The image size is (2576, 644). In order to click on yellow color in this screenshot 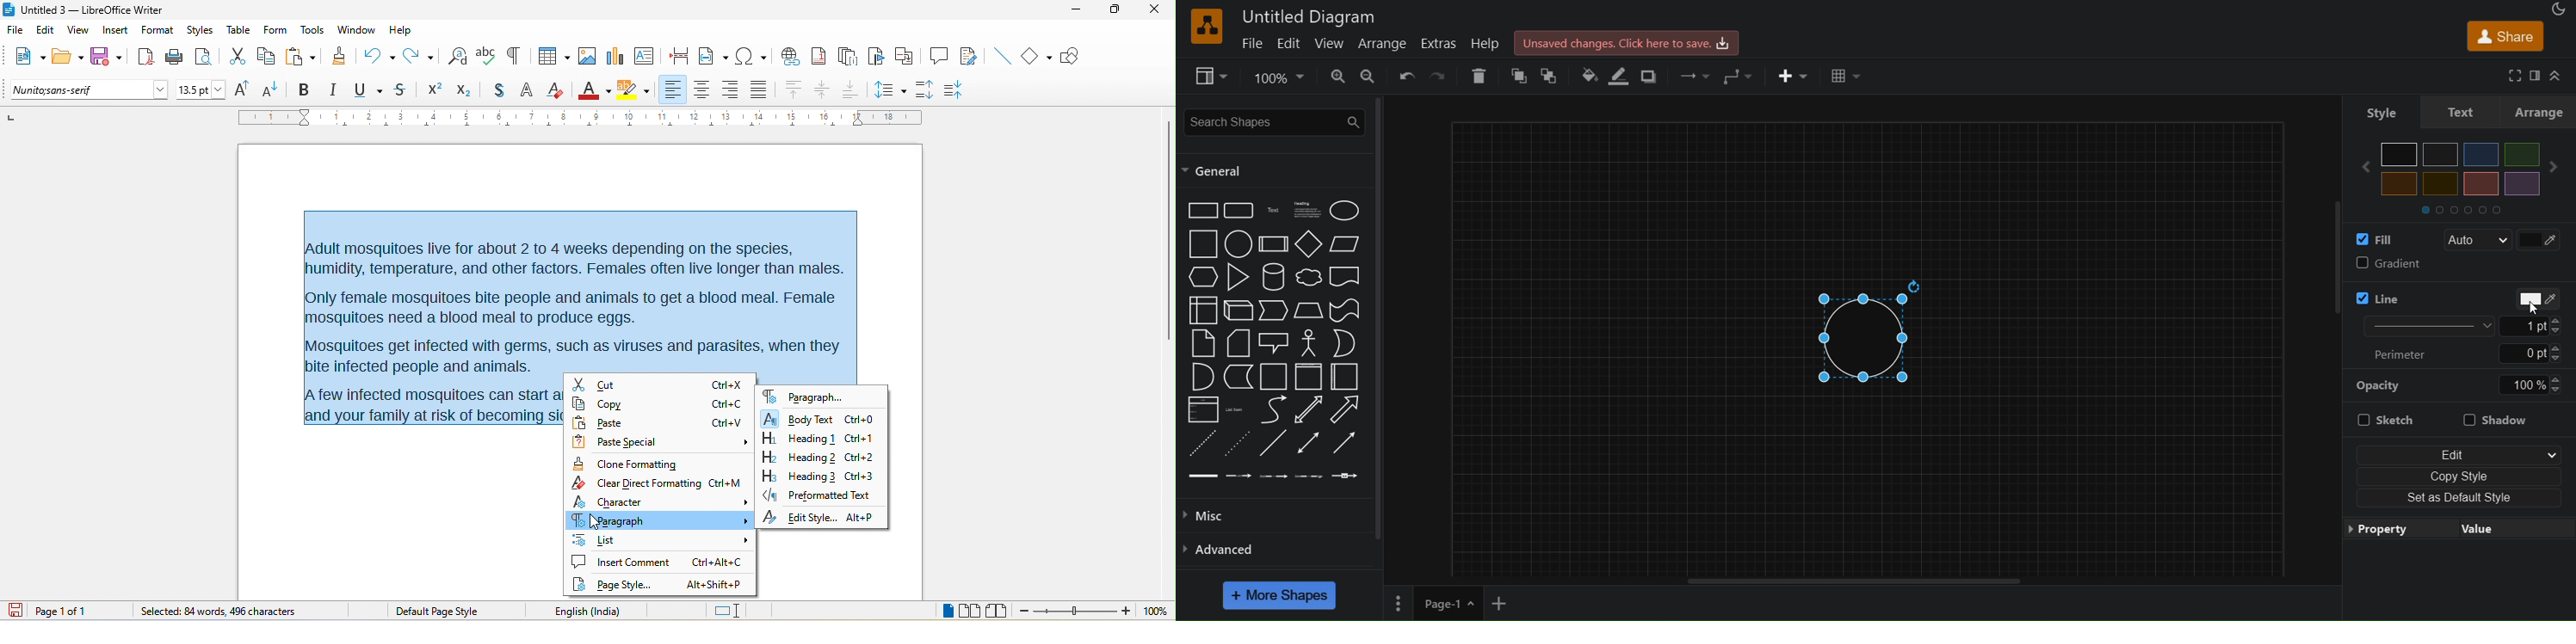, I will do `click(2400, 184)`.